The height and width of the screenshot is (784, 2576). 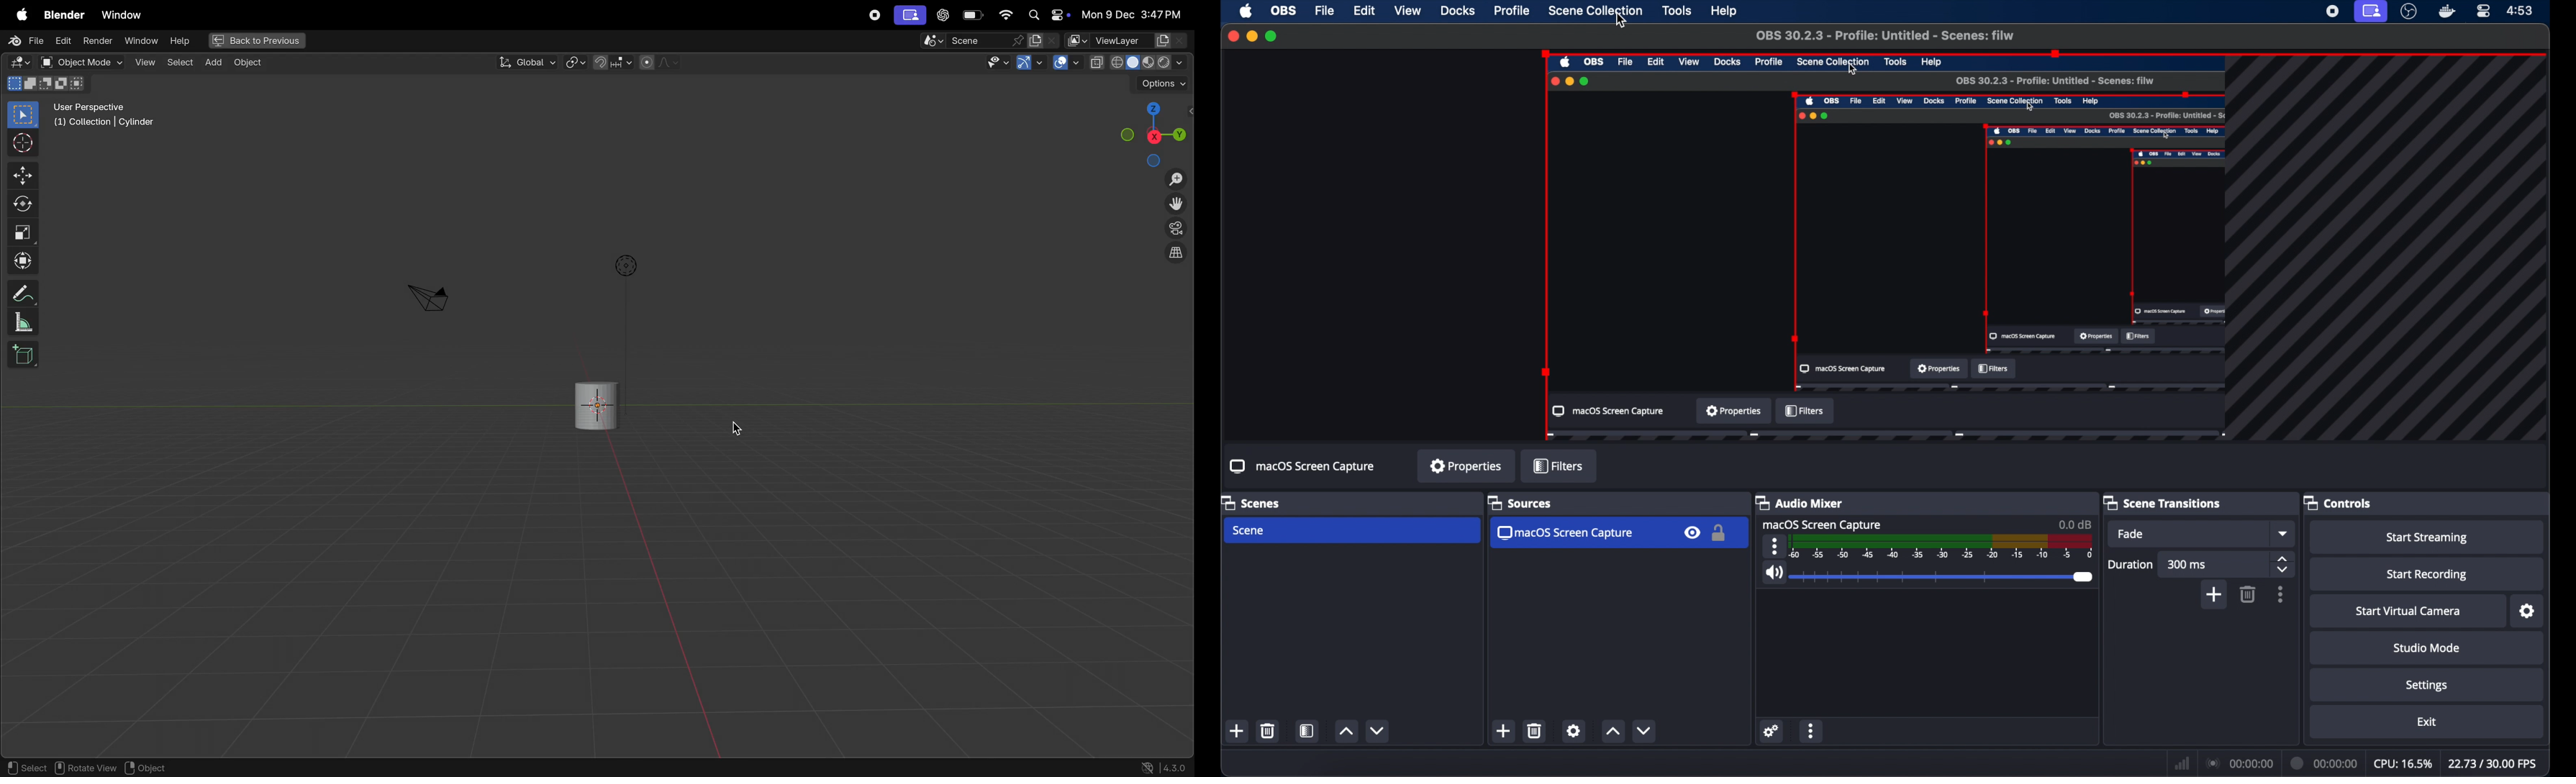 What do you see at coordinates (140, 41) in the screenshot?
I see `window` at bounding box center [140, 41].